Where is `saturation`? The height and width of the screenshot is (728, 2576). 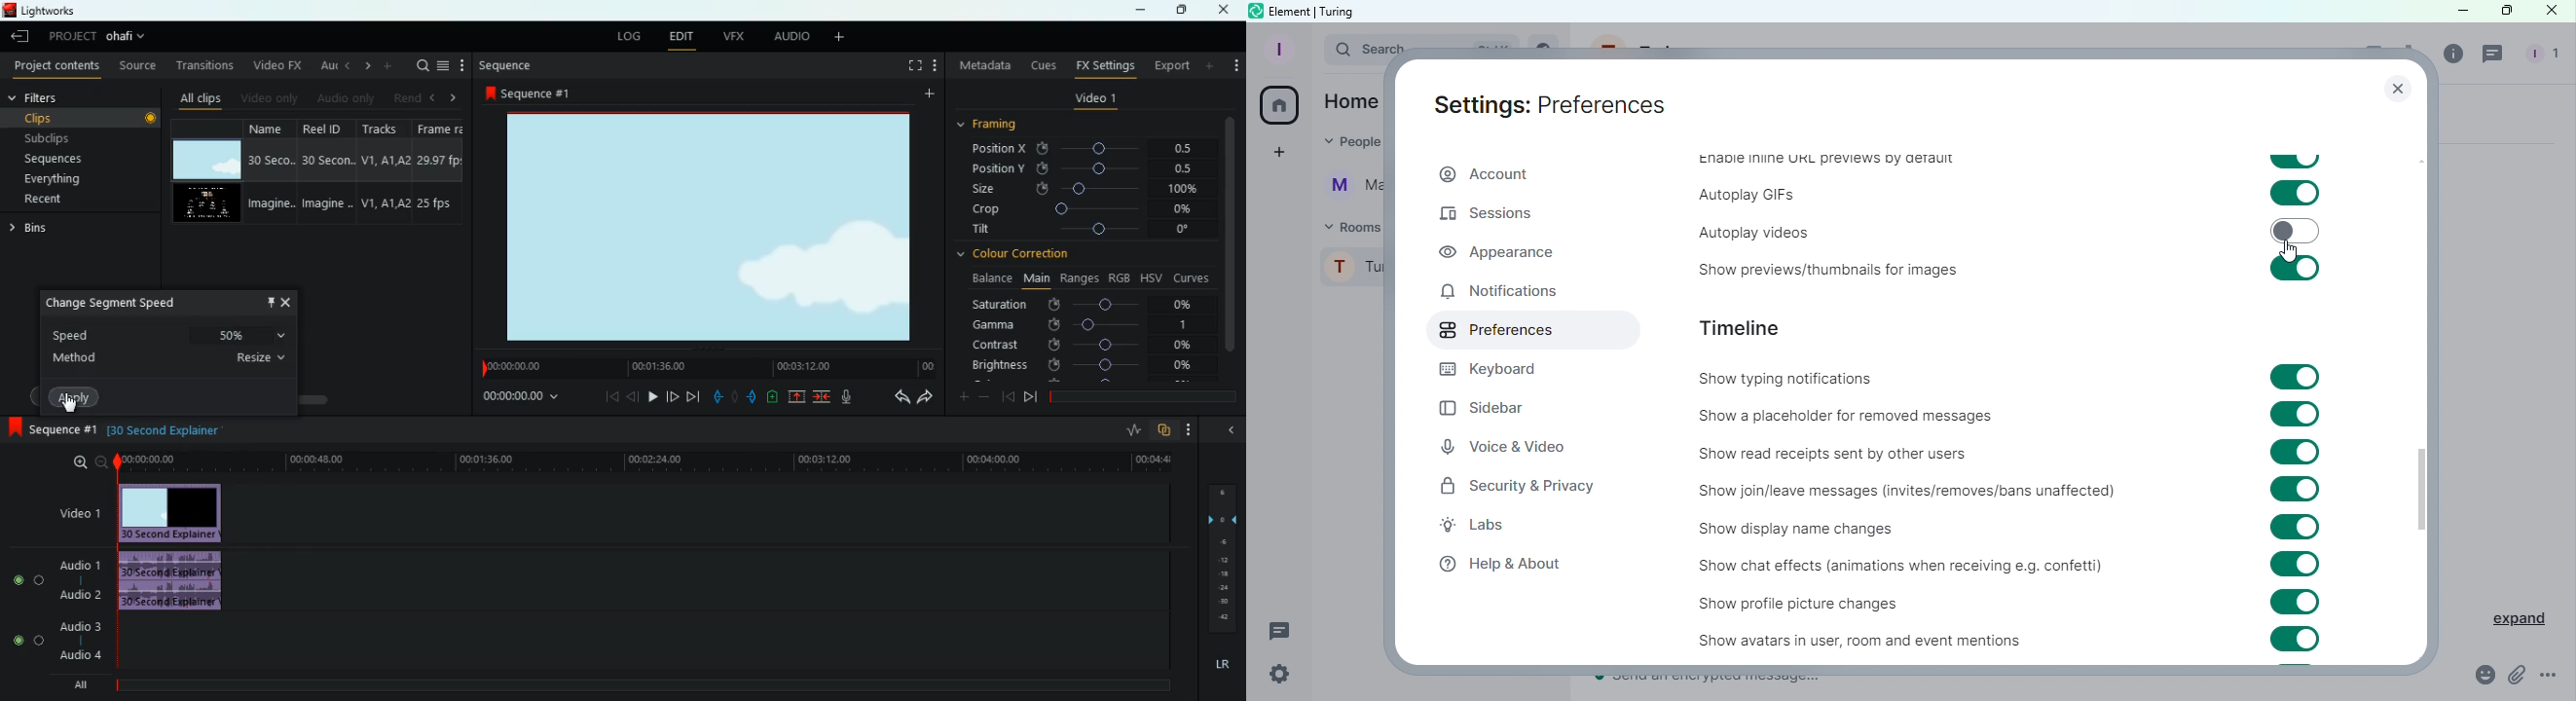
saturation is located at coordinates (1086, 303).